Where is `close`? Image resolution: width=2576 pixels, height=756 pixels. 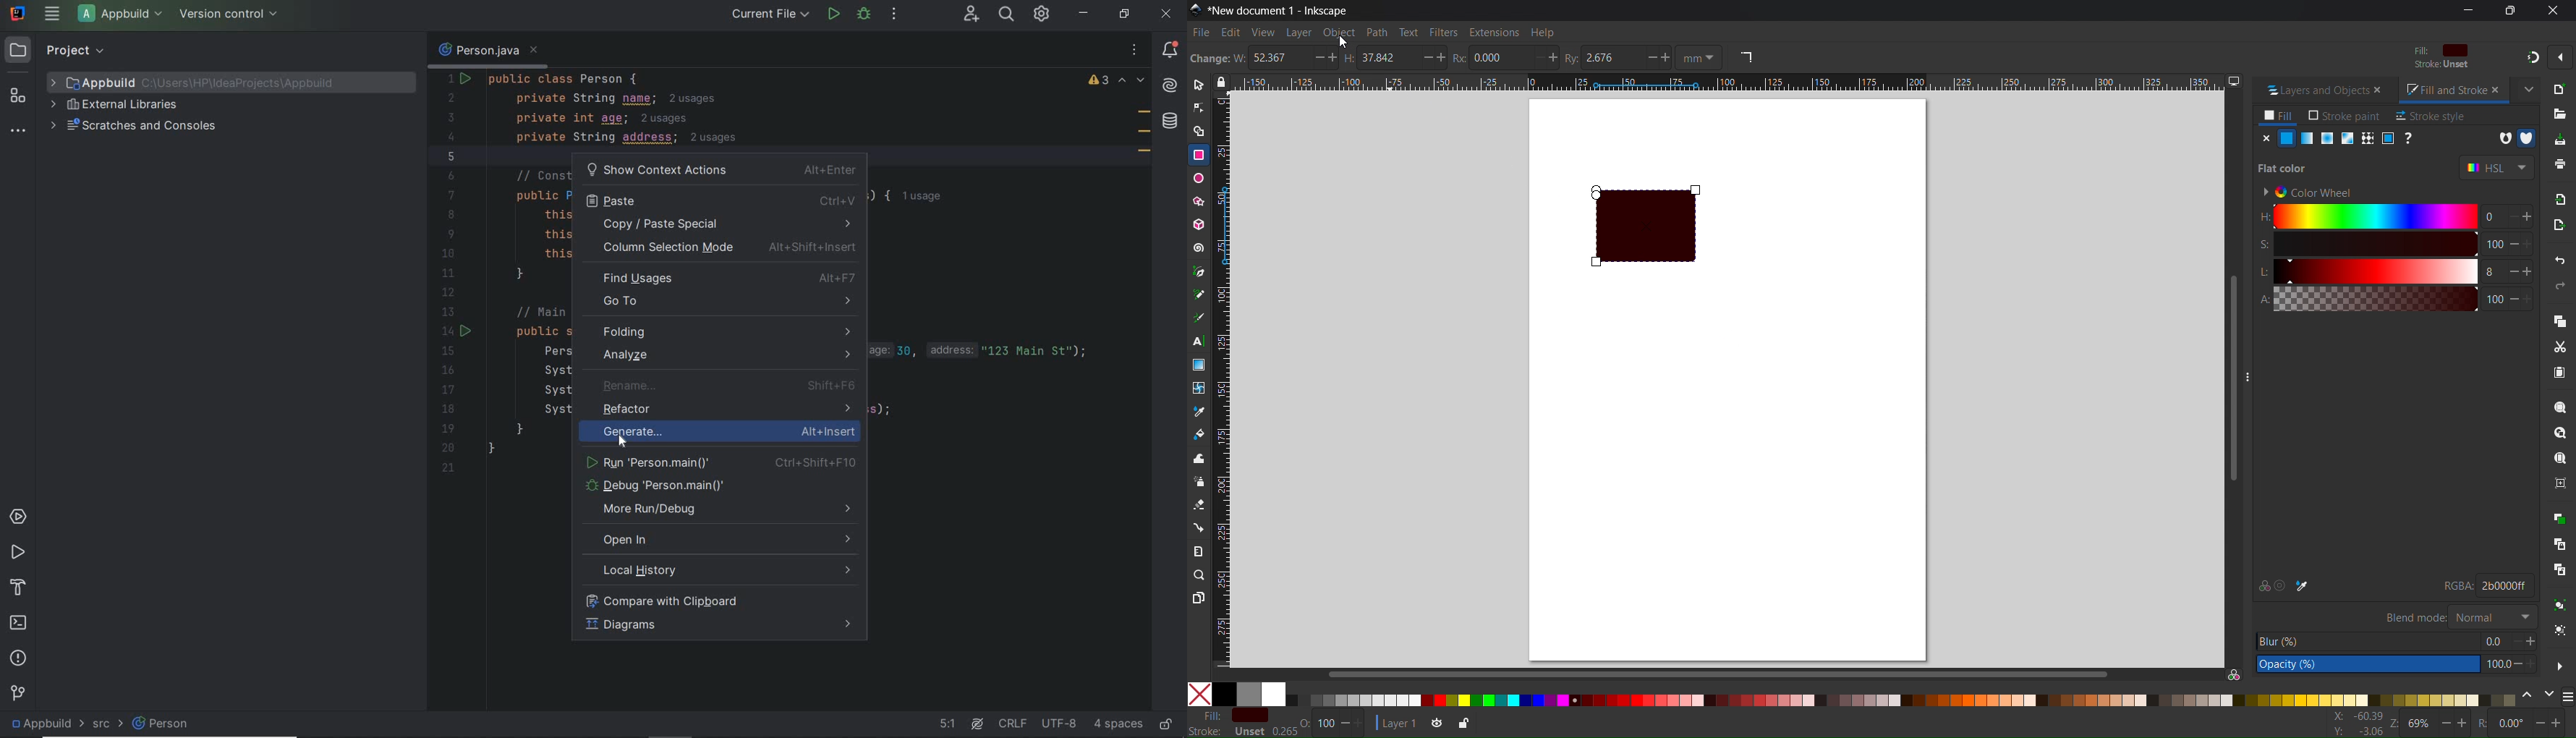
close is located at coordinates (2380, 90).